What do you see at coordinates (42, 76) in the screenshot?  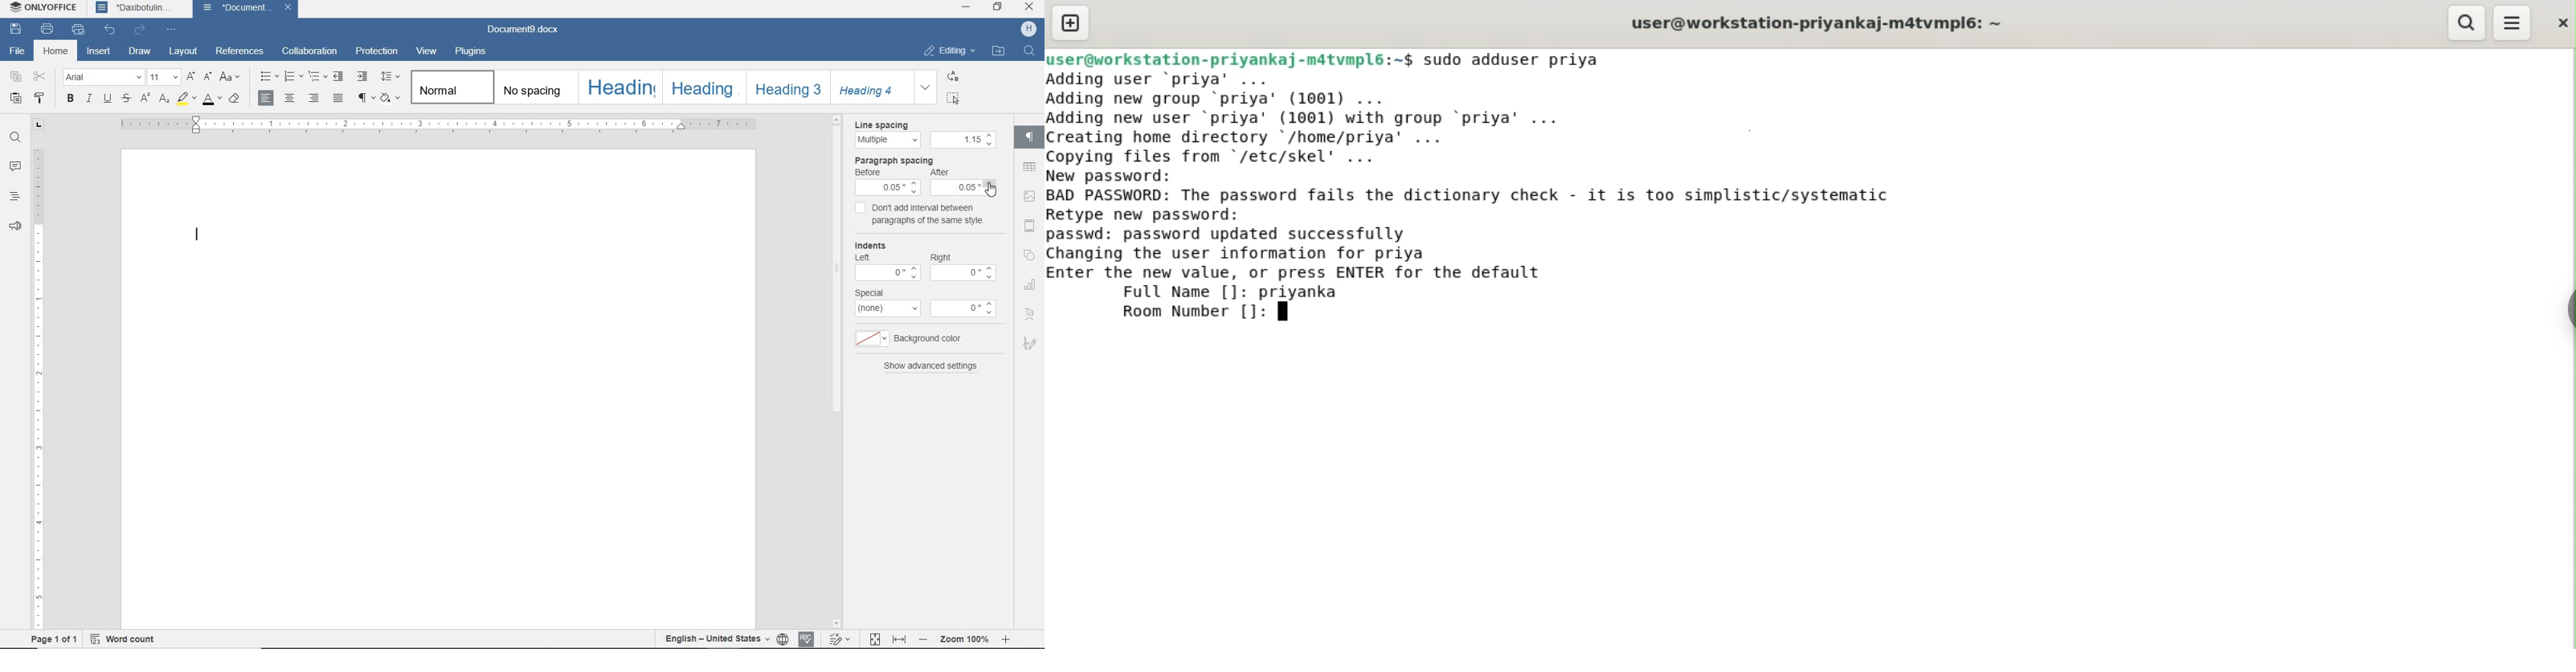 I see `cut` at bounding box center [42, 76].